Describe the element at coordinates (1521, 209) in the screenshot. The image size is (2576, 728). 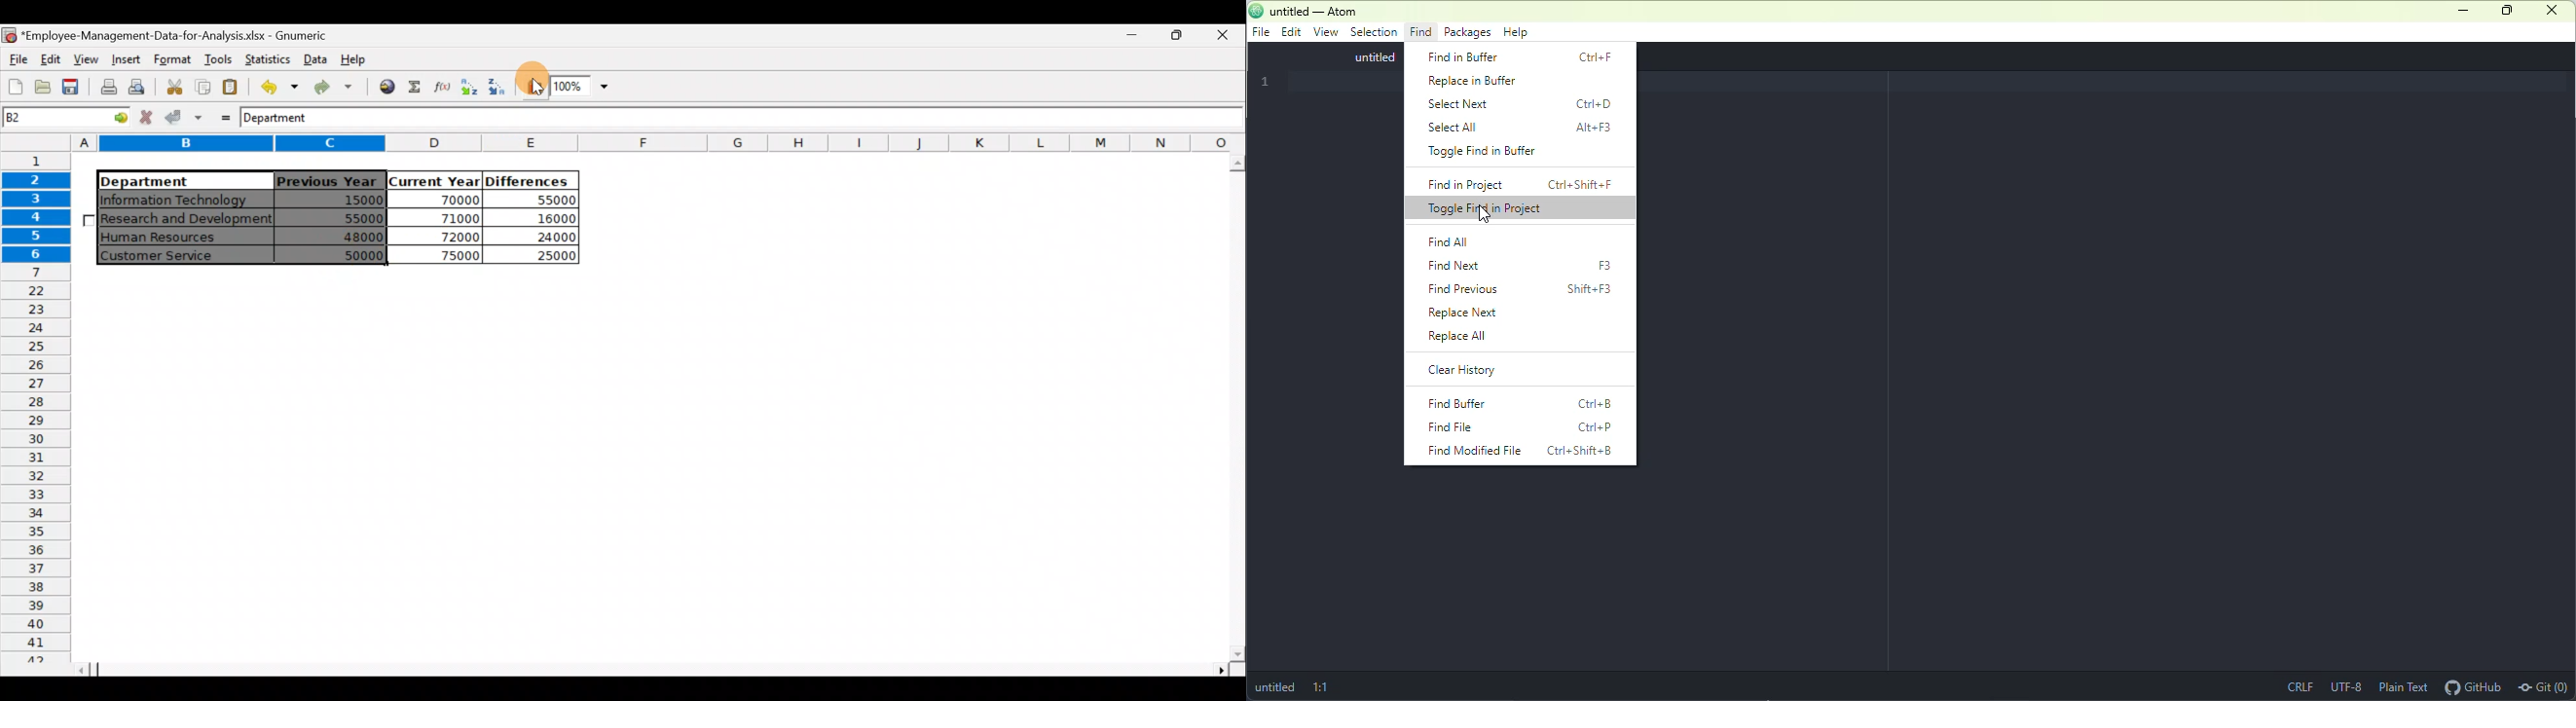
I see `toggle find in project` at that location.